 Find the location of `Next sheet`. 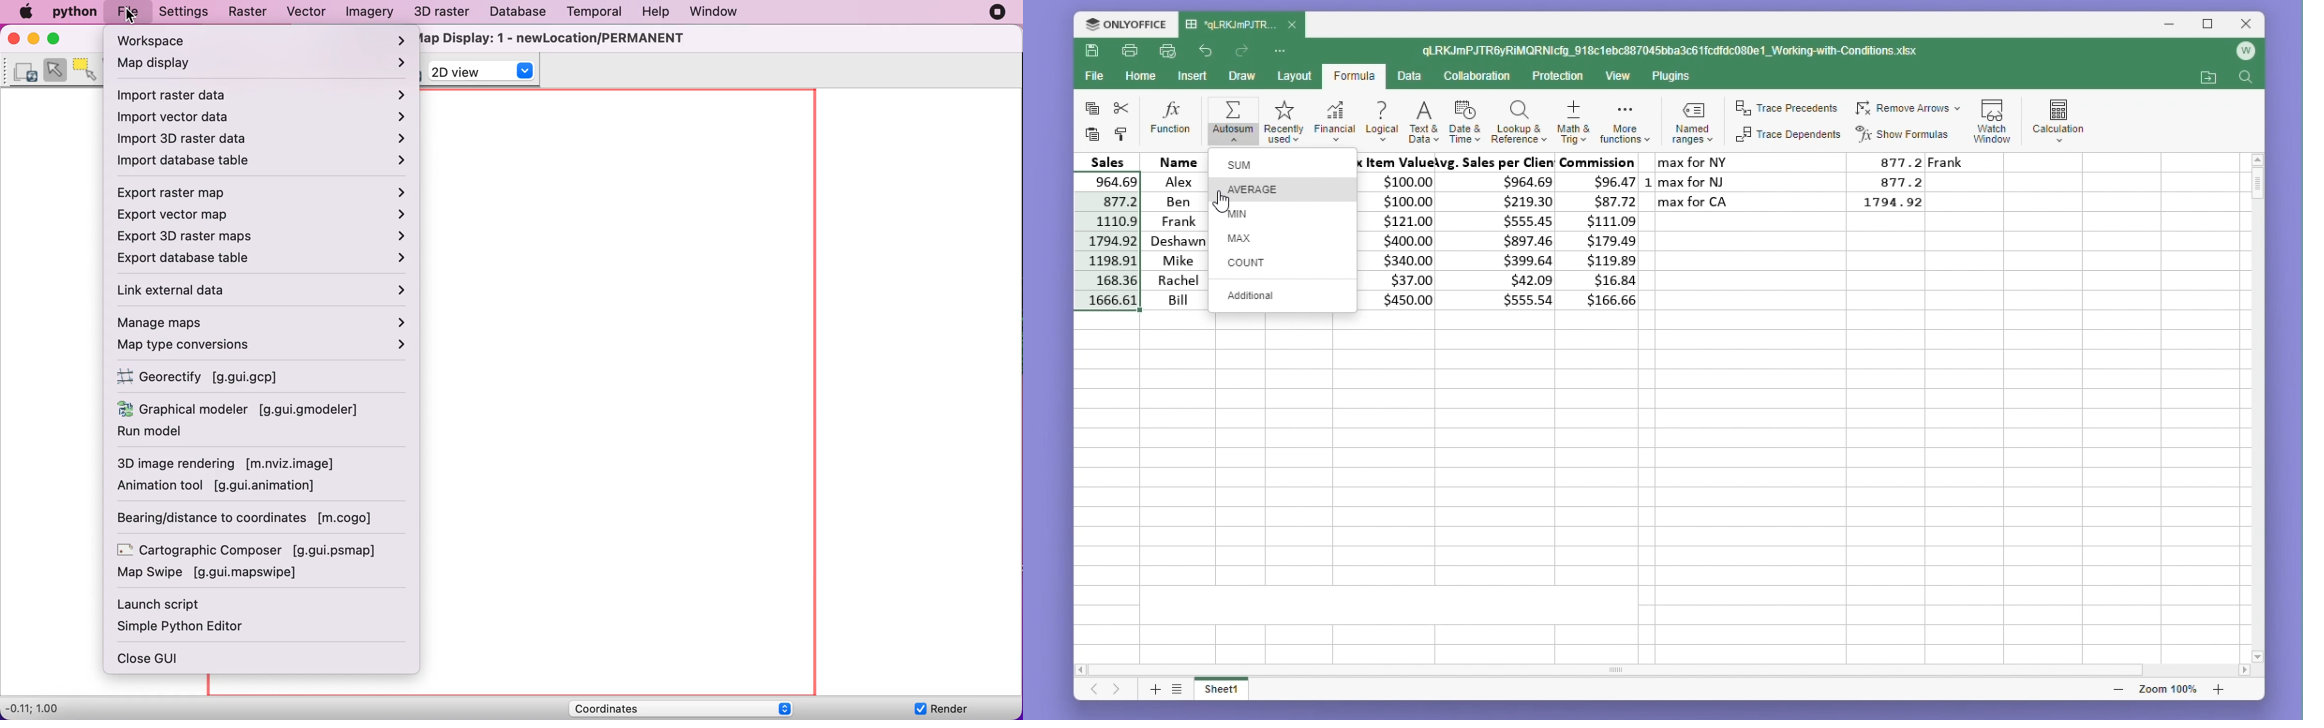

Next sheet is located at coordinates (1118, 691).